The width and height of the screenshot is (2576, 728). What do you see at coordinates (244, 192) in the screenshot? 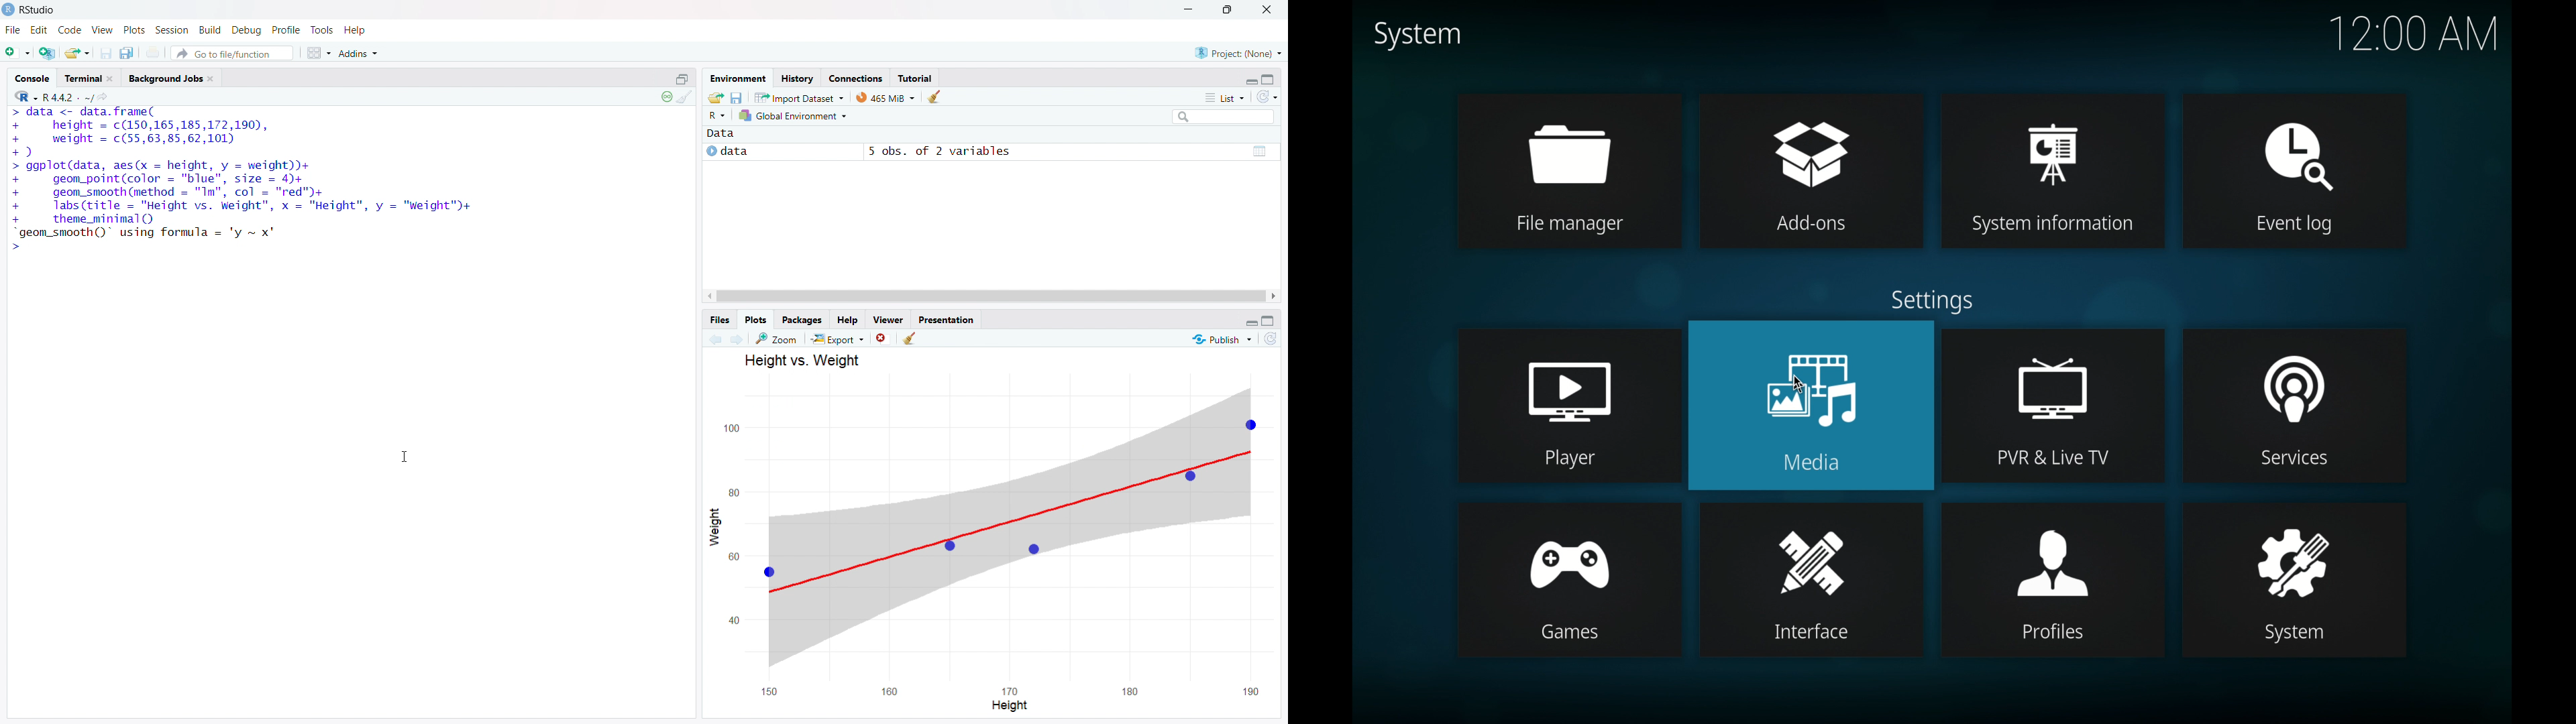
I see `> ggplot(data, aes(x = height, y = weight))+ + geom_point(color — "HI", size = 4)+ + geom_smooth (method = "In", col — '[E")+ + Tabs(title = "Height vs. Weight", x = "Height", y = "Weight")+ + theme_minimal()` at bounding box center [244, 192].